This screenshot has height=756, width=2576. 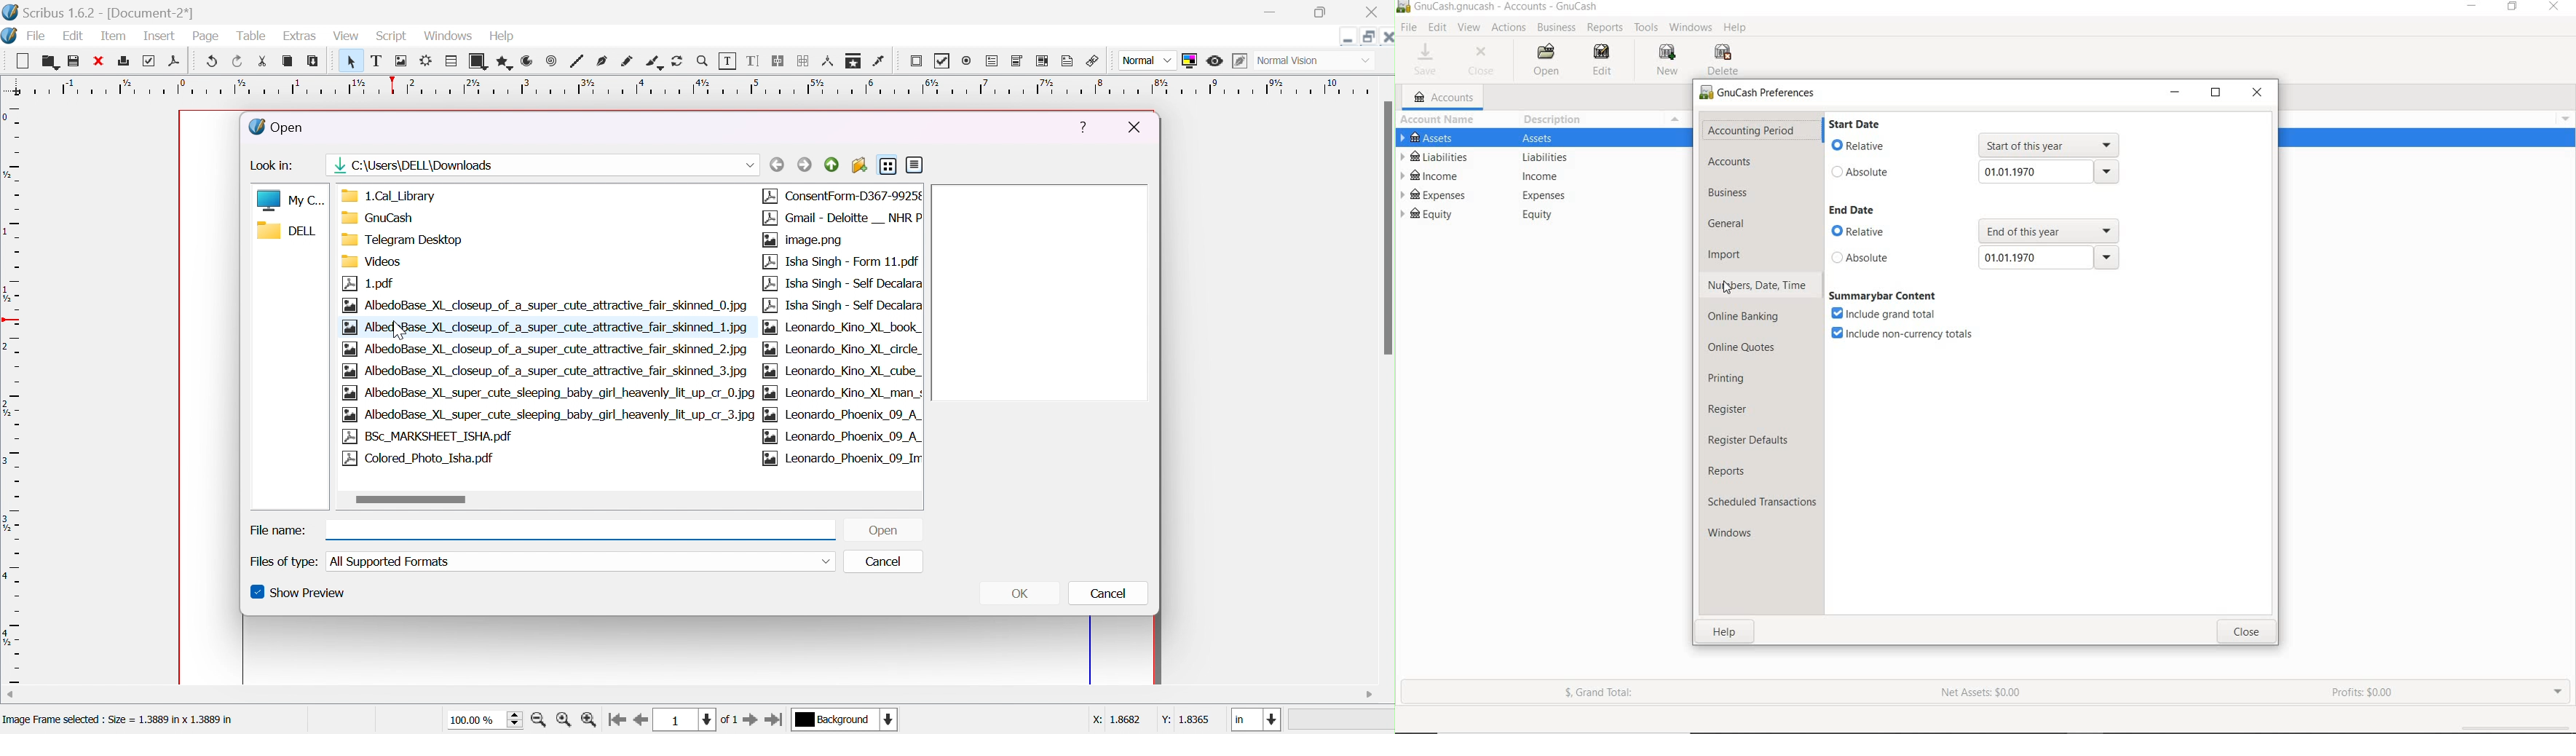 I want to click on ACCOUNTS, so click(x=1444, y=97).